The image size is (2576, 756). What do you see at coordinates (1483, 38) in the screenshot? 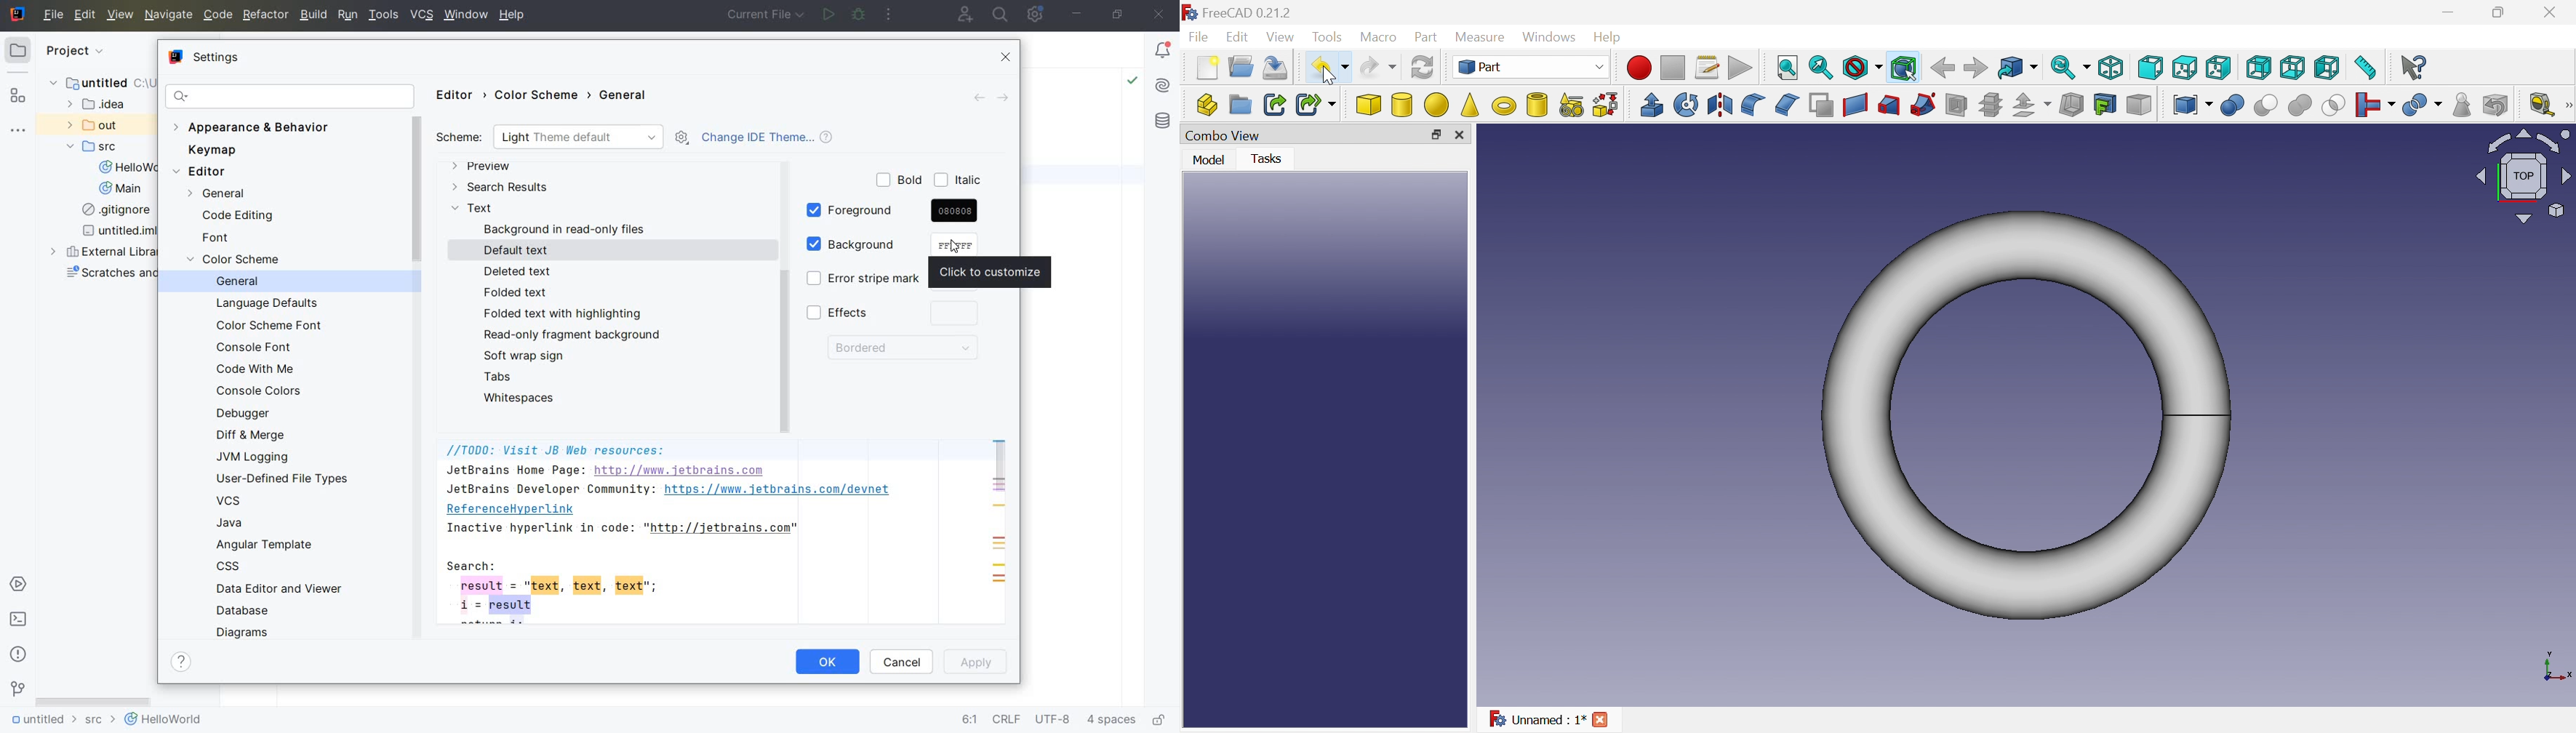
I see `Measure` at bounding box center [1483, 38].